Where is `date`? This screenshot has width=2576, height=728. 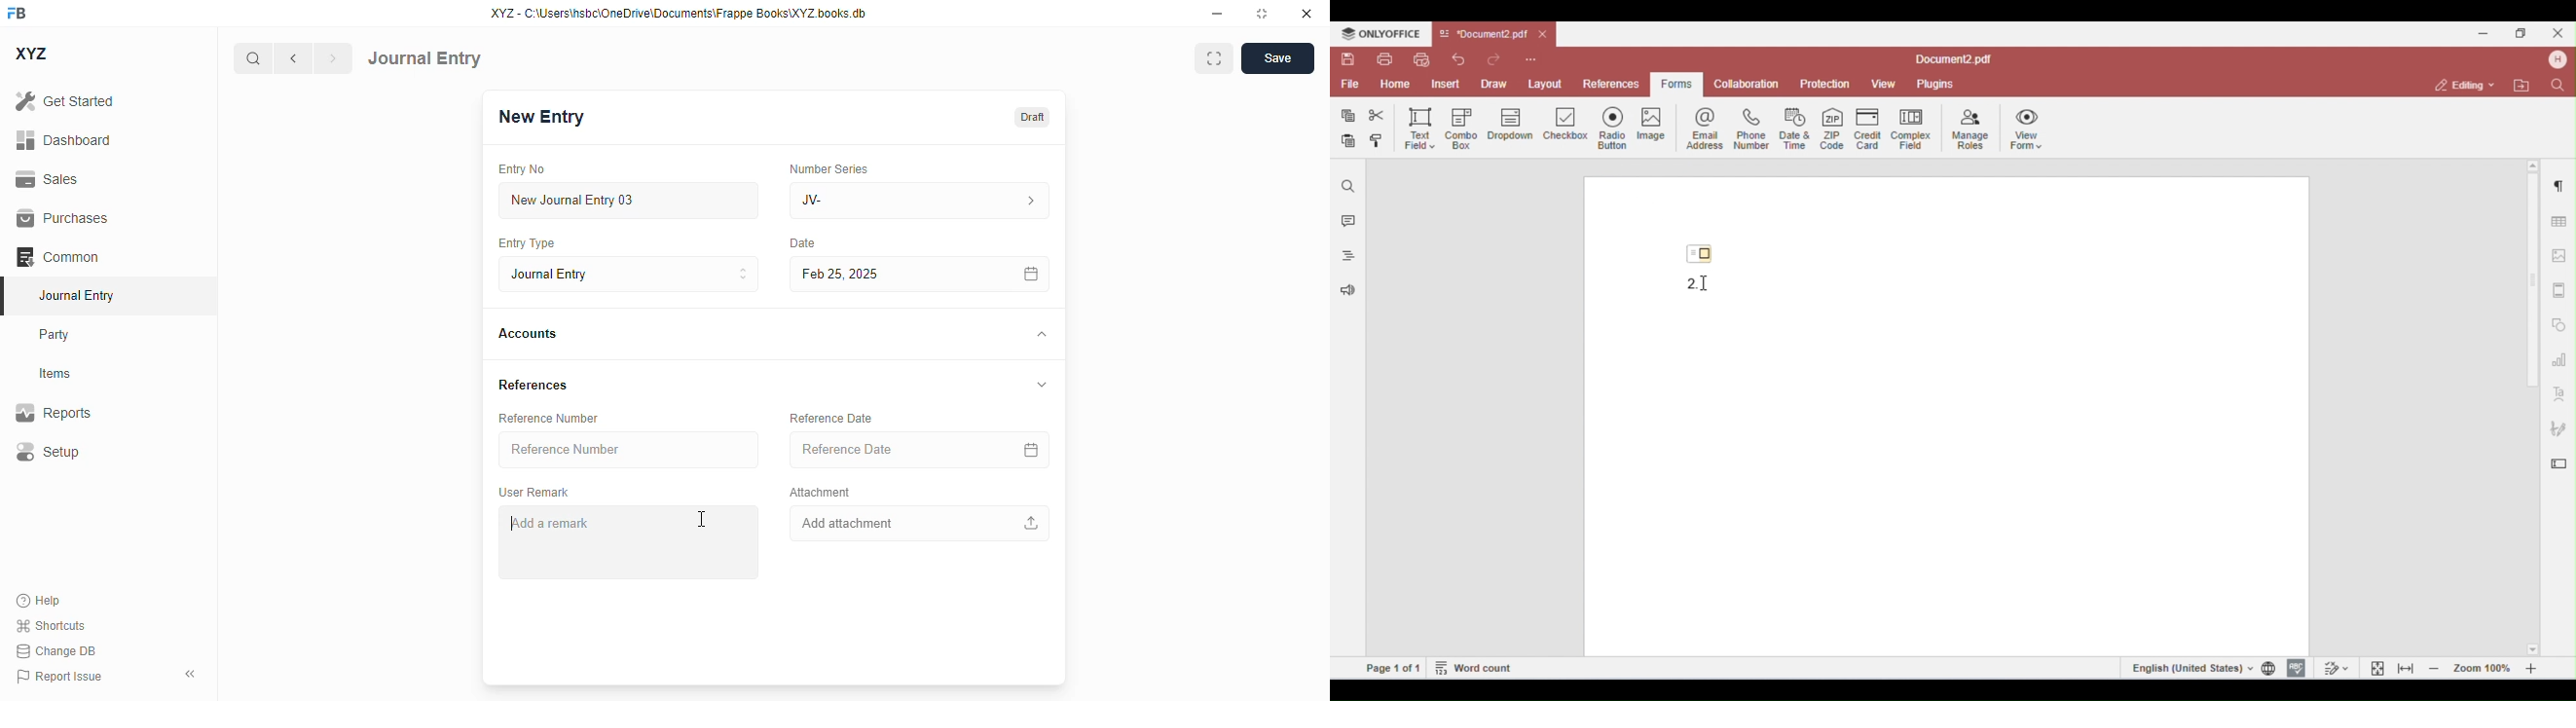 date is located at coordinates (799, 243).